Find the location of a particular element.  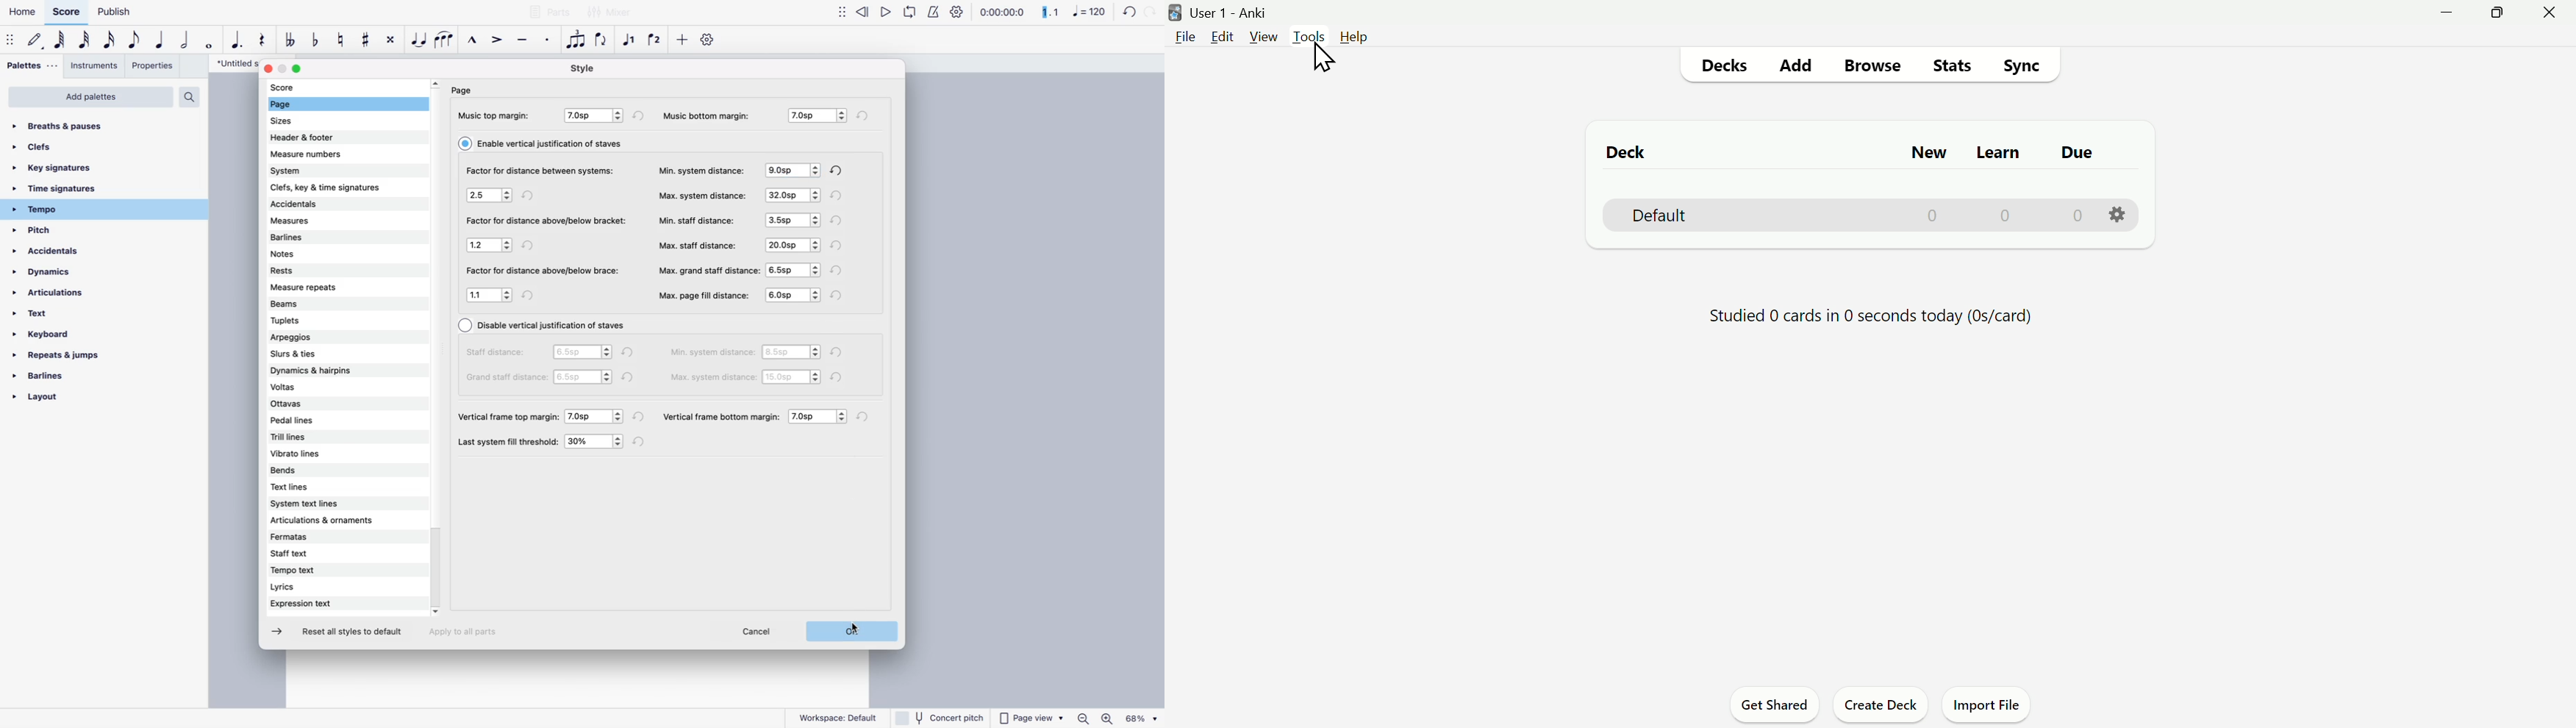

ok is located at coordinates (855, 631).